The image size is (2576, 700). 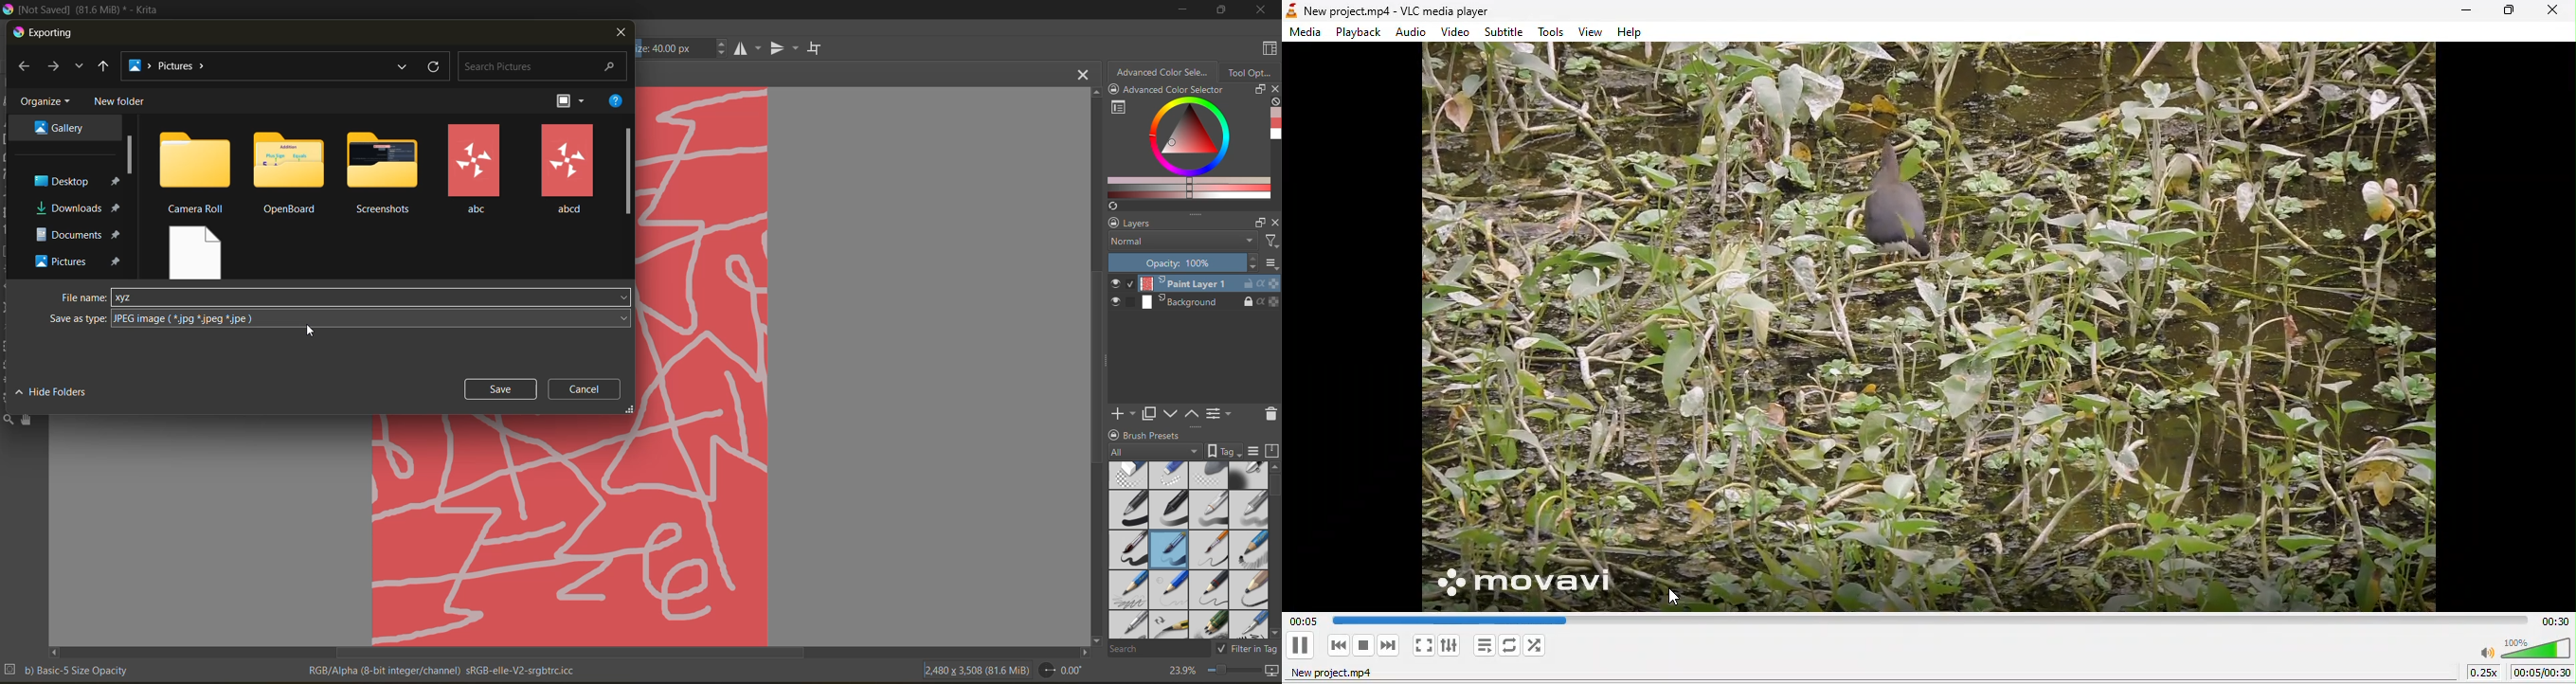 I want to click on Brush presets, so click(x=1158, y=434).